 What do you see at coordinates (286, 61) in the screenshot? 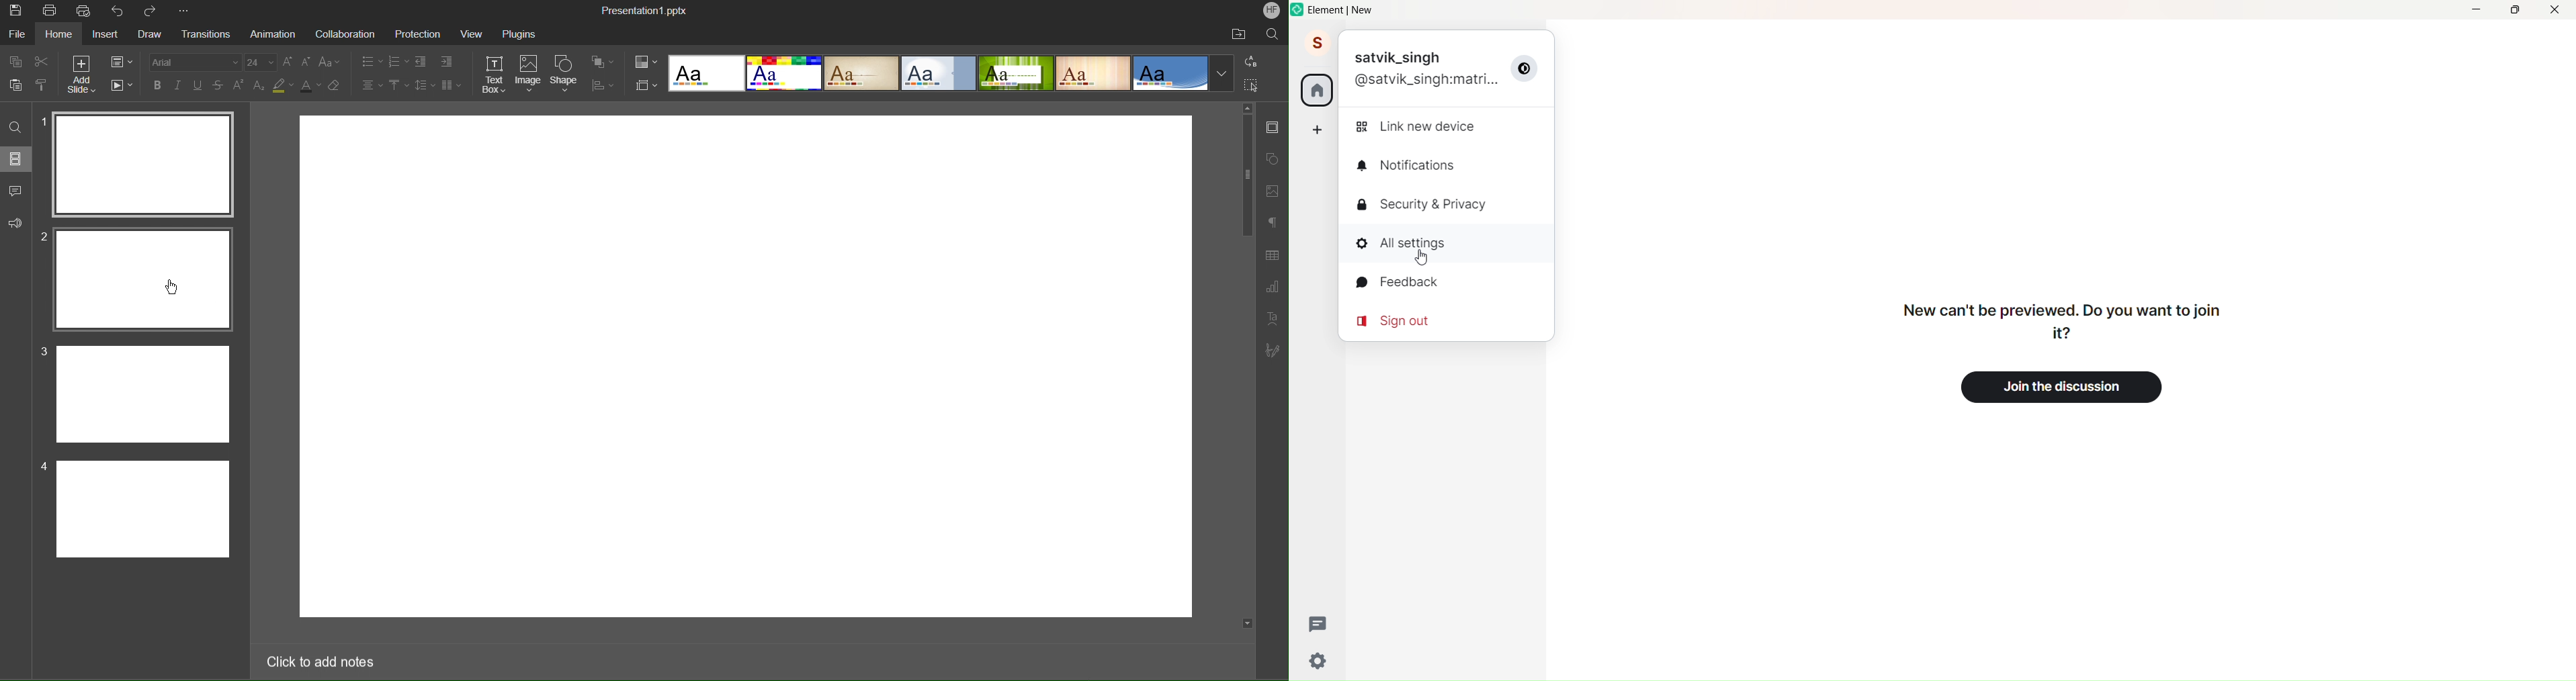
I see `increase font size` at bounding box center [286, 61].